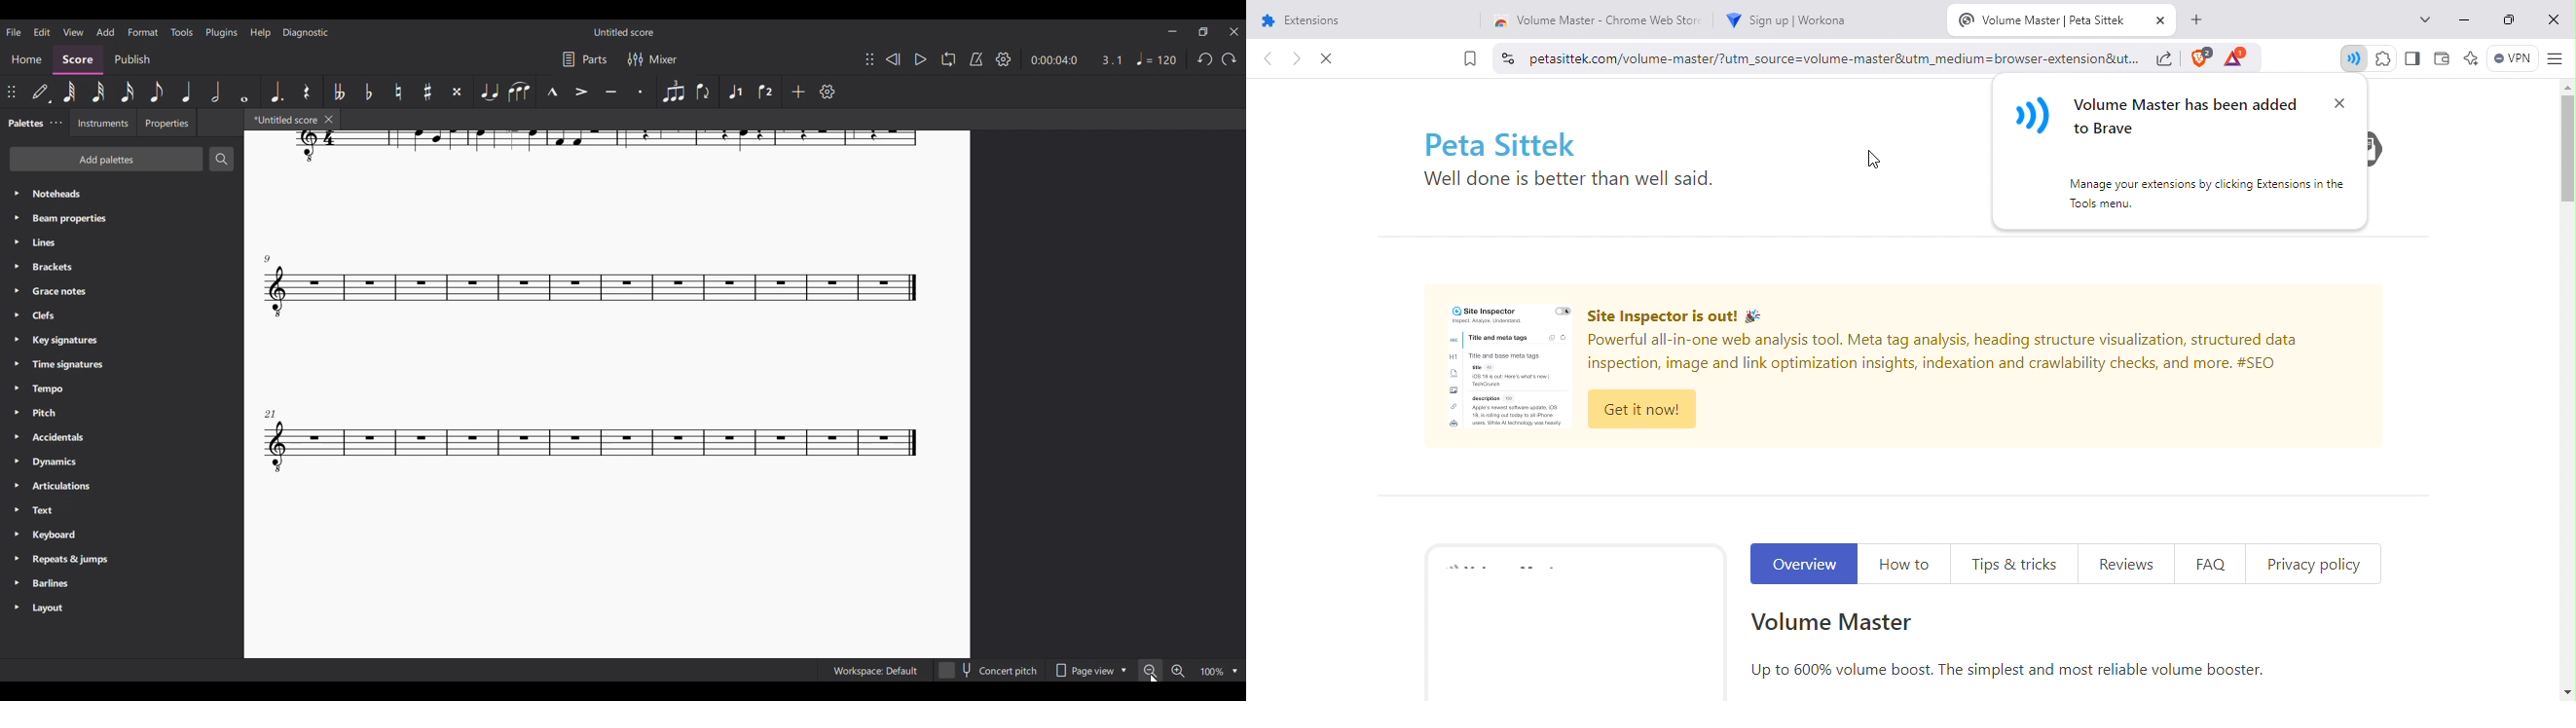 The image size is (2576, 728). Describe the element at coordinates (1325, 55) in the screenshot. I see `close` at that location.